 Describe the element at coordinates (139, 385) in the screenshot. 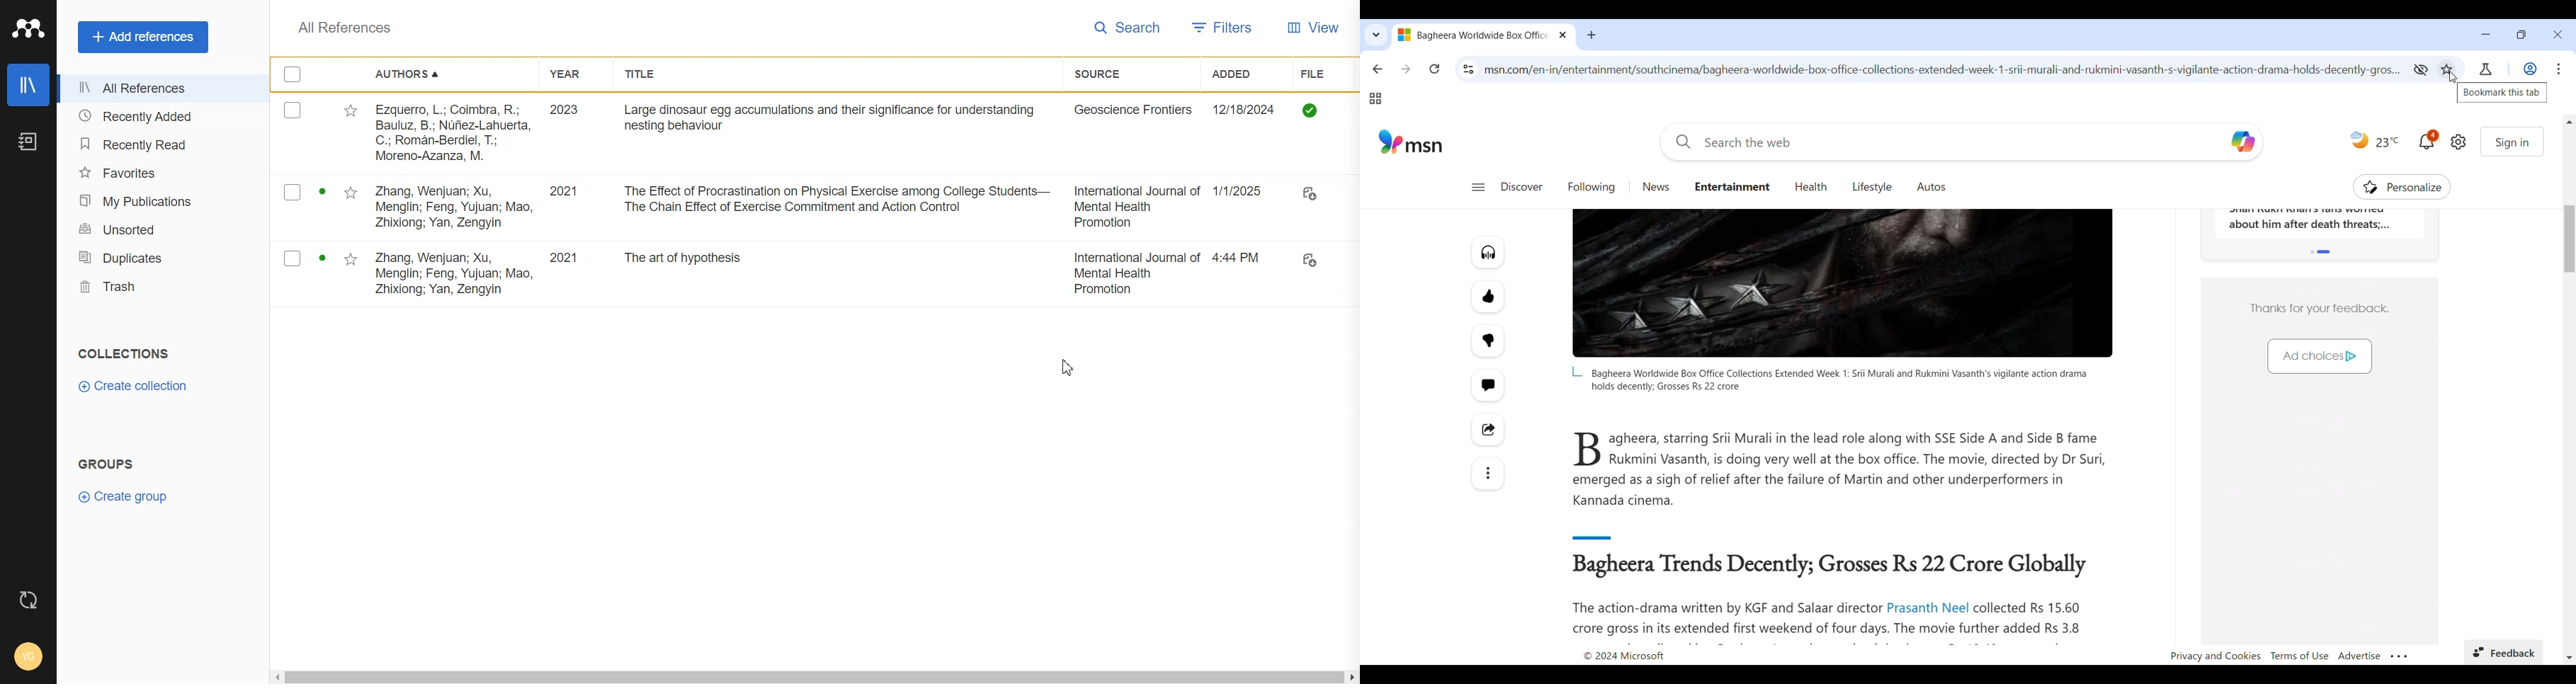

I see `Create collection` at that location.